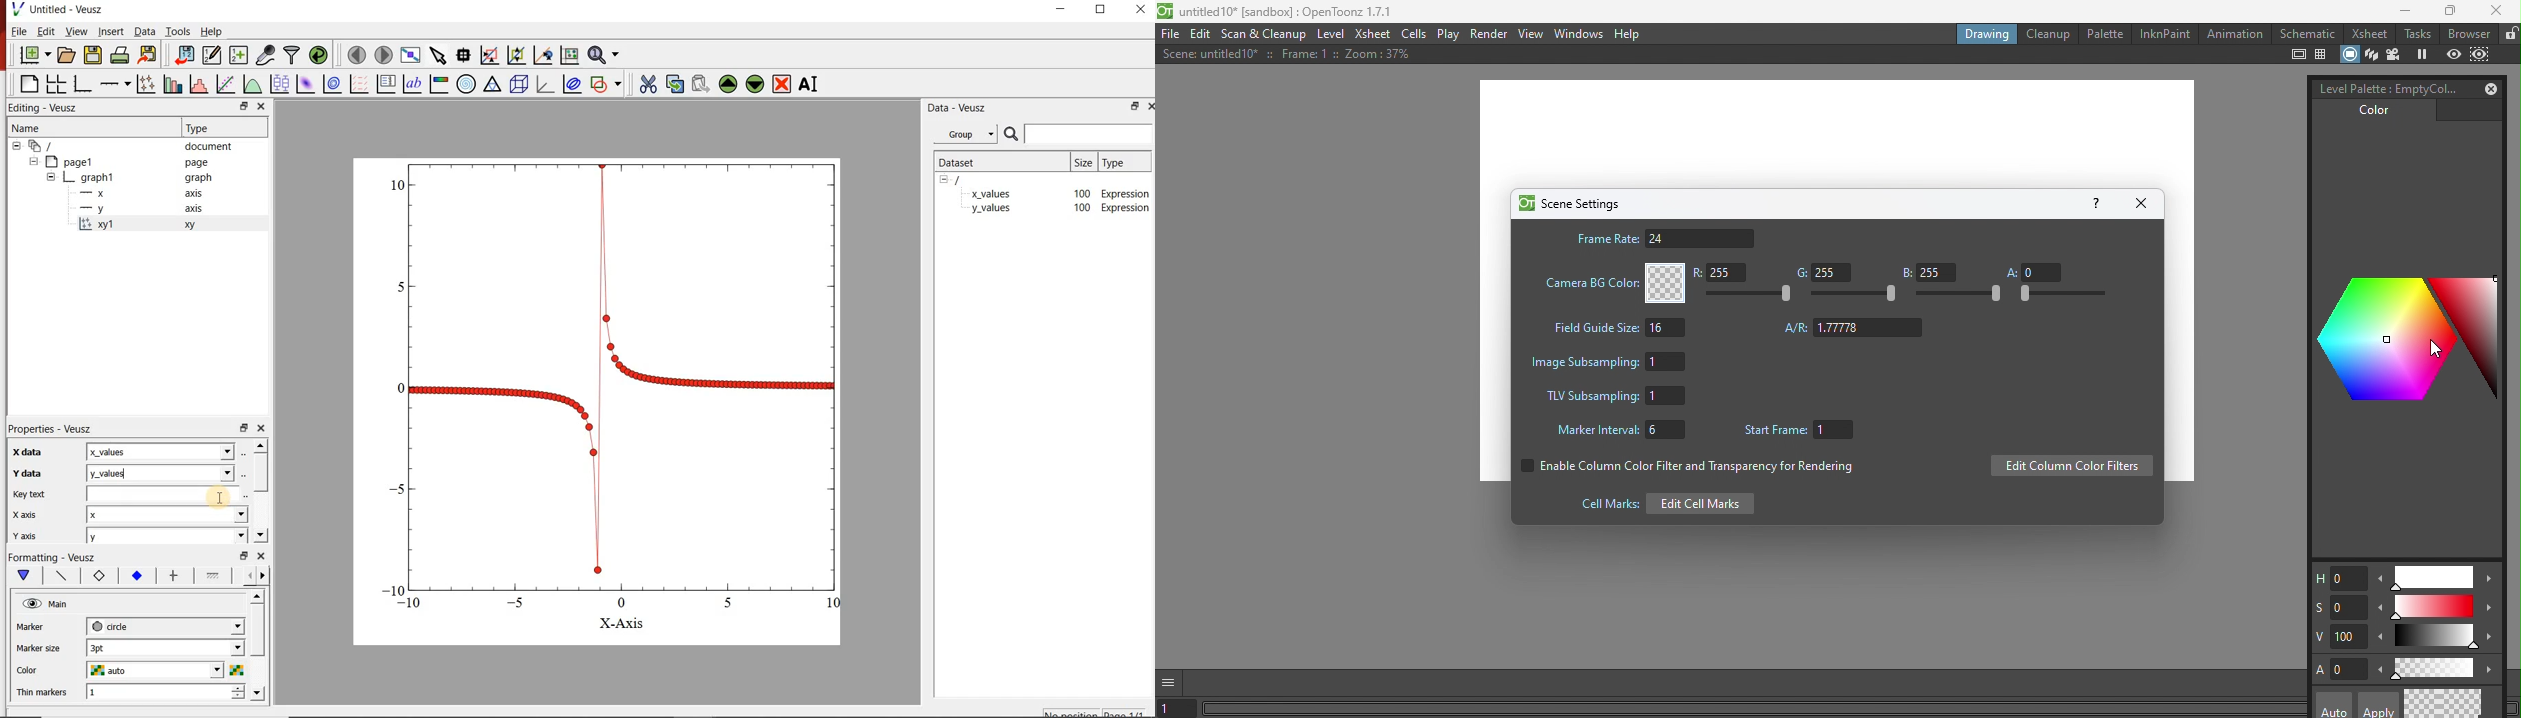 This screenshot has height=728, width=2548. Describe the element at coordinates (1803, 431) in the screenshot. I see `Start Frame` at that location.